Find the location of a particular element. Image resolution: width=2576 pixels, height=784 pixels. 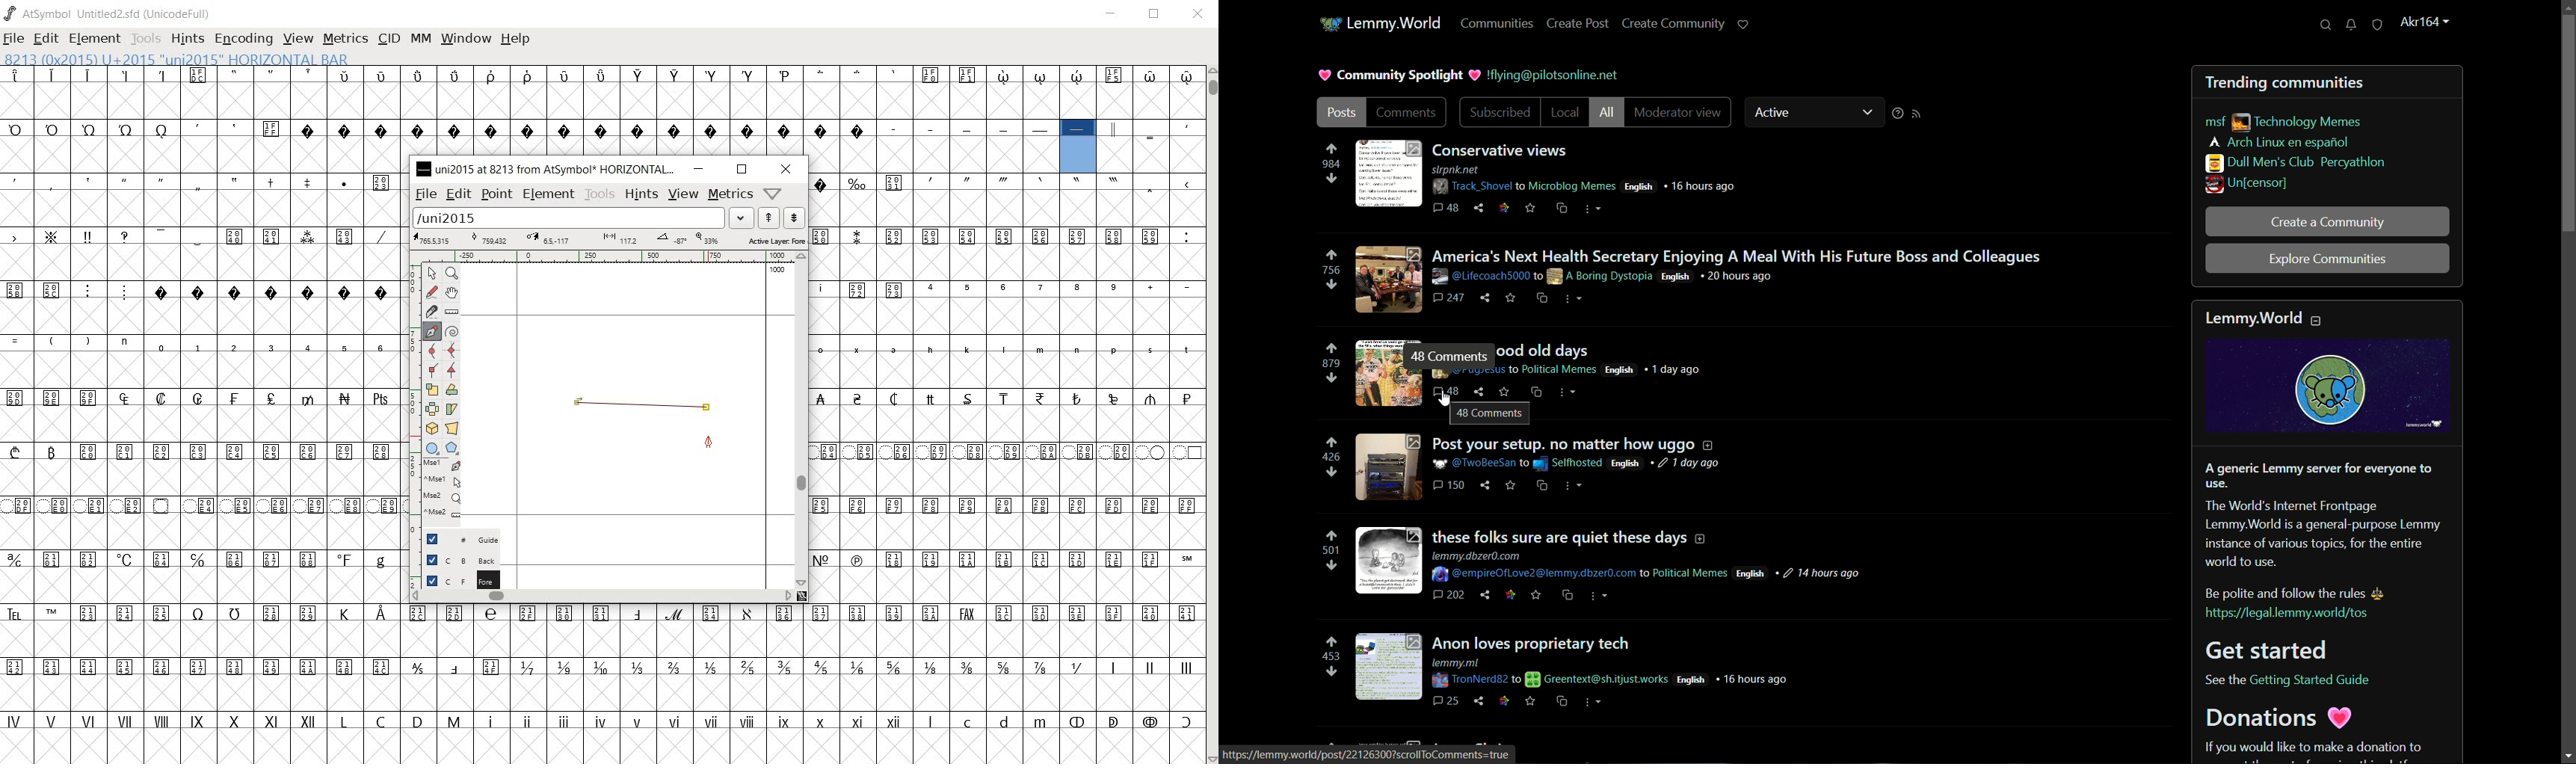

minimize is located at coordinates (700, 170).